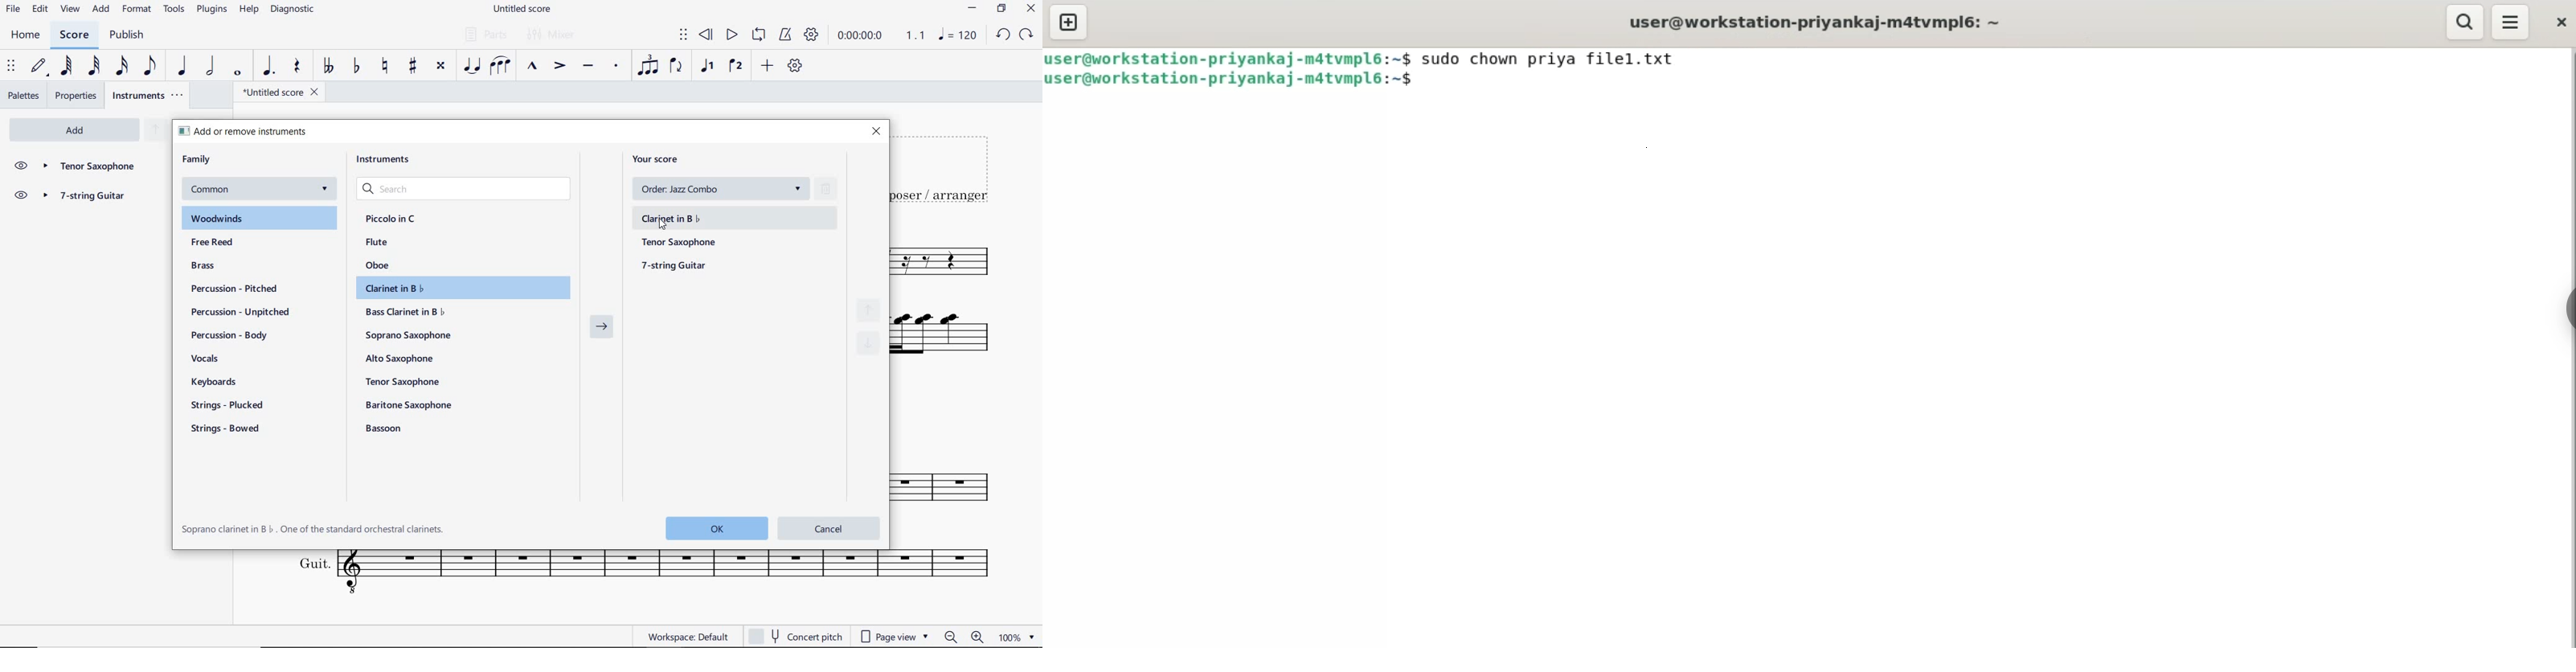  Describe the element at coordinates (688, 636) in the screenshot. I see `workspace default` at that location.